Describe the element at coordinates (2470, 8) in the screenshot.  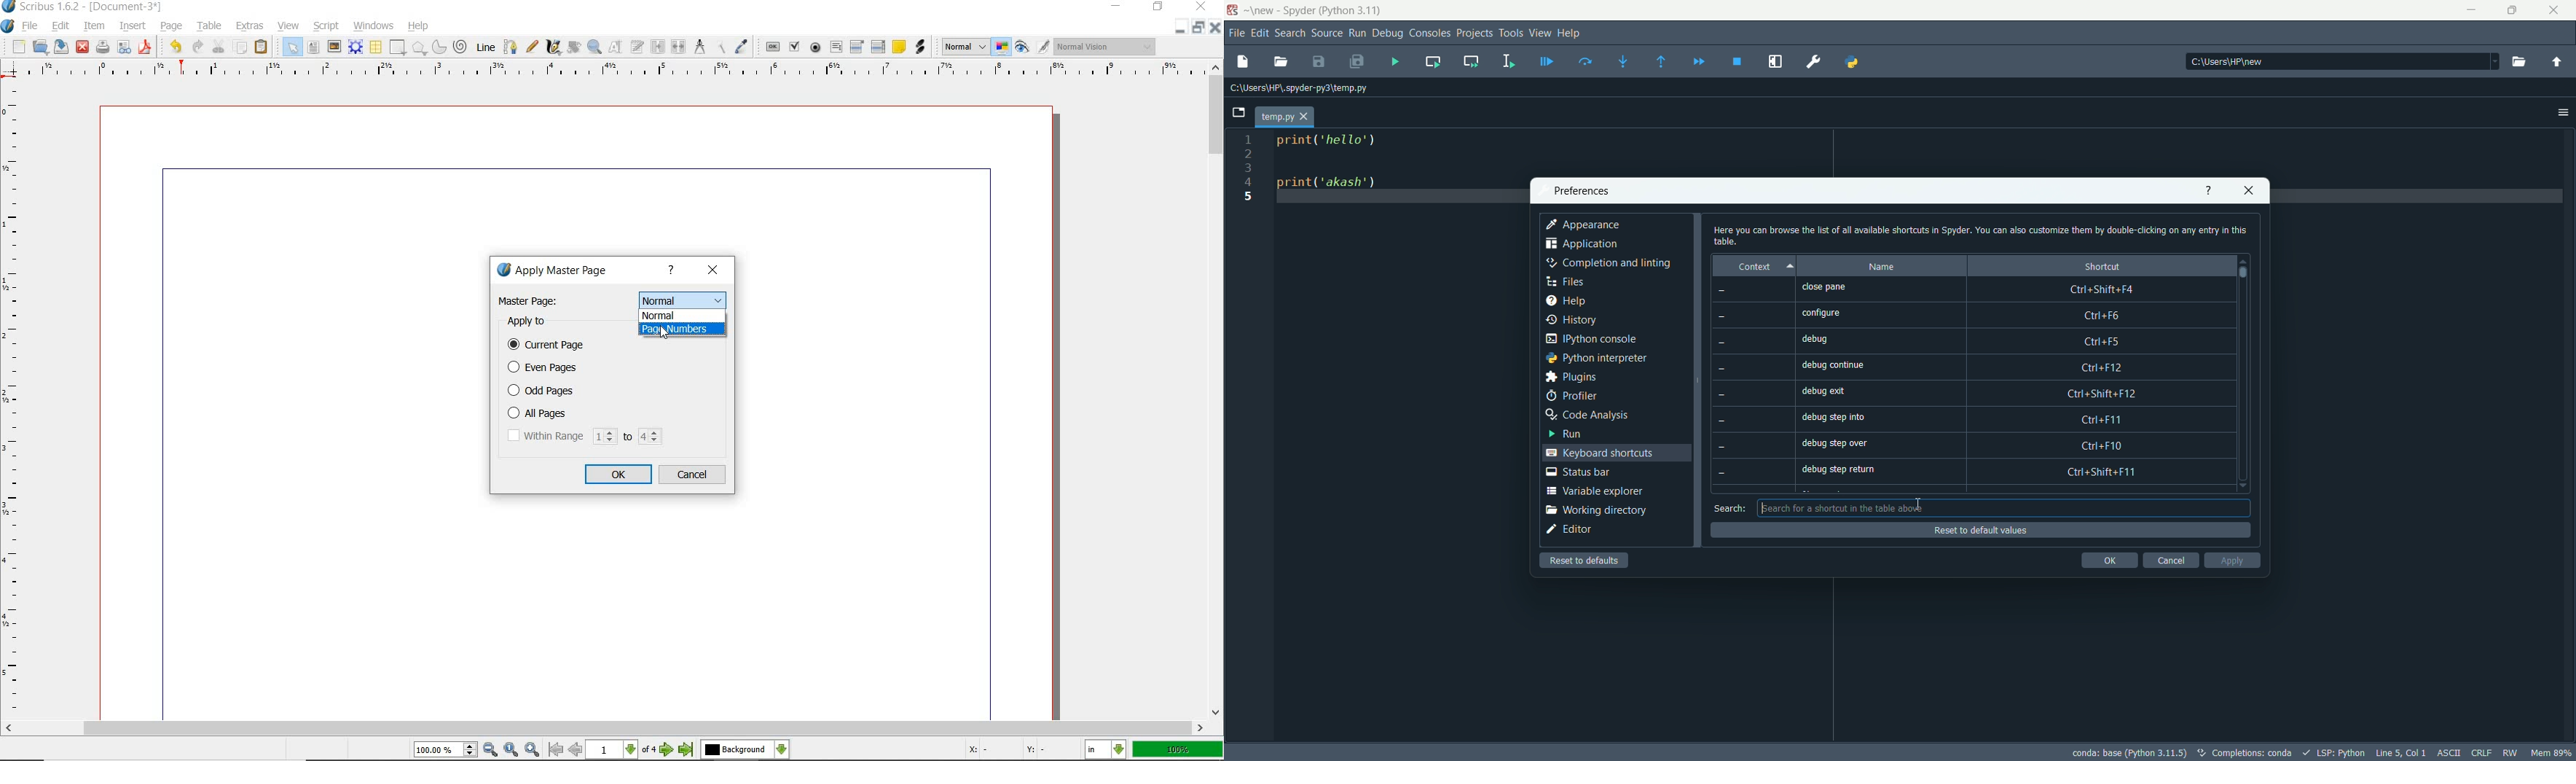
I see `minimize` at that location.